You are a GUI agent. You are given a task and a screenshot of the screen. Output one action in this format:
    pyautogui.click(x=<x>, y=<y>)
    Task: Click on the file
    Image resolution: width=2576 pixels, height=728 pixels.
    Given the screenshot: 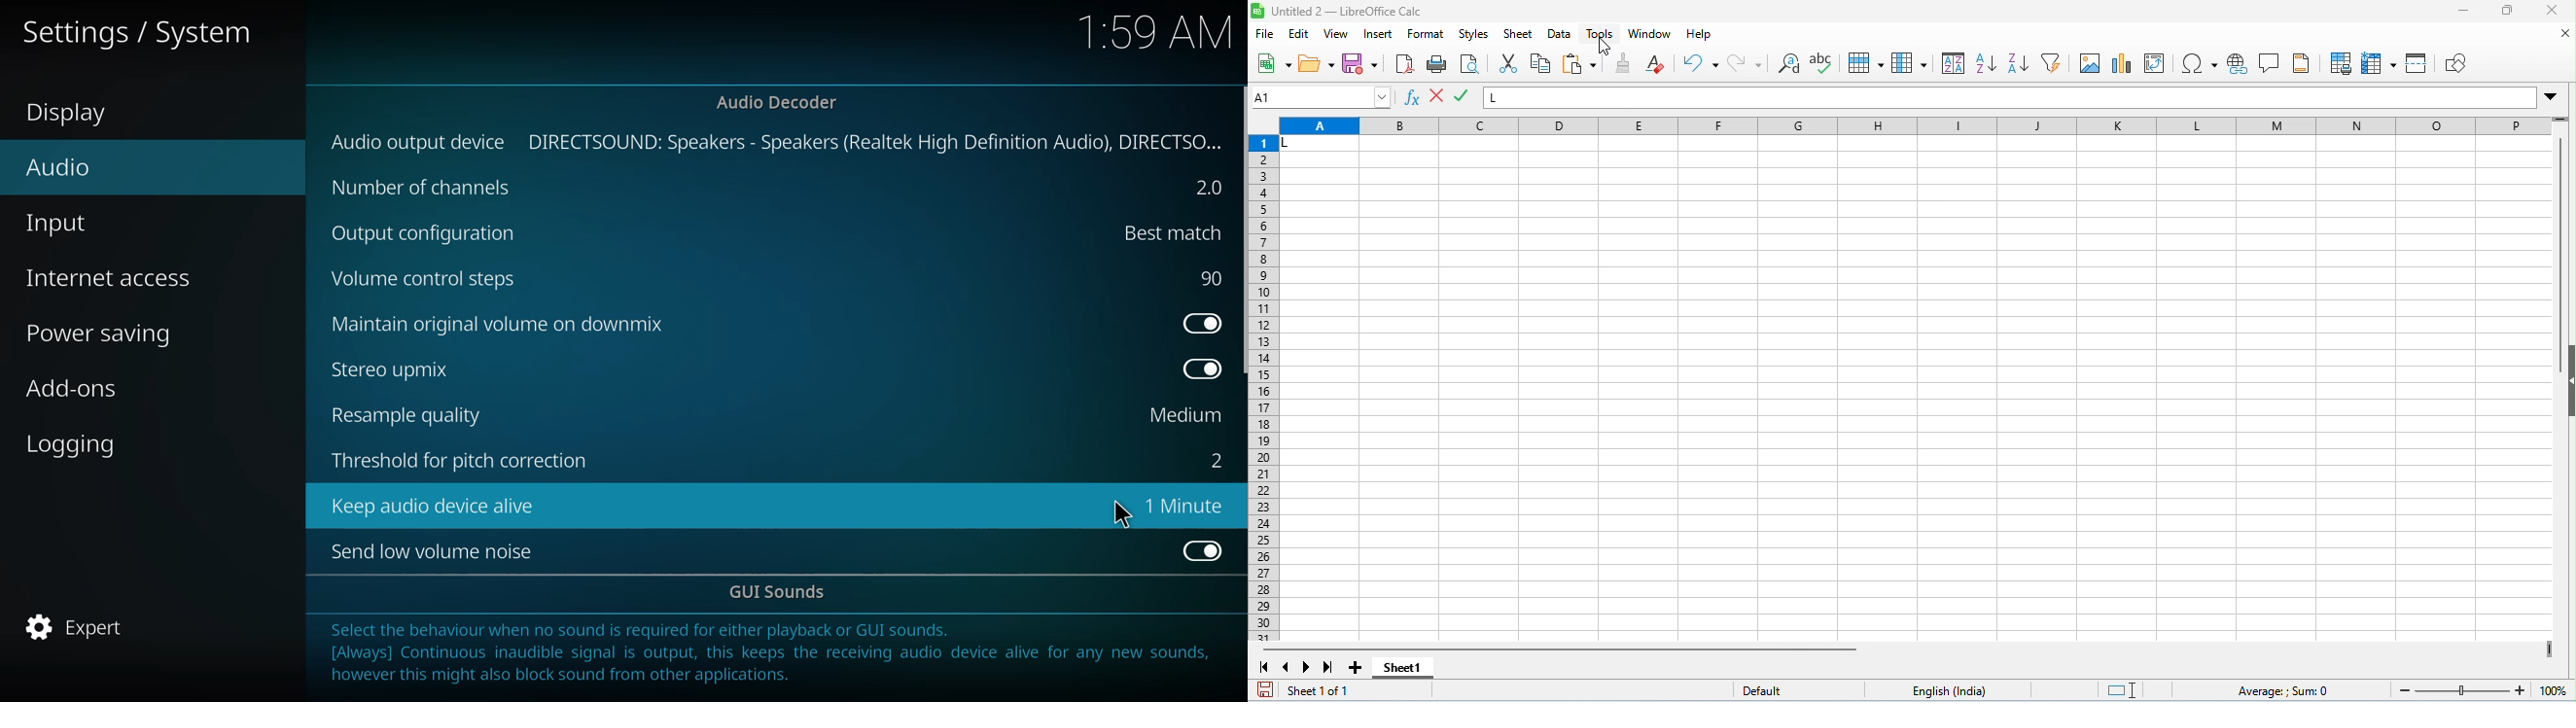 What is the action you would take?
    pyautogui.click(x=1266, y=35)
    